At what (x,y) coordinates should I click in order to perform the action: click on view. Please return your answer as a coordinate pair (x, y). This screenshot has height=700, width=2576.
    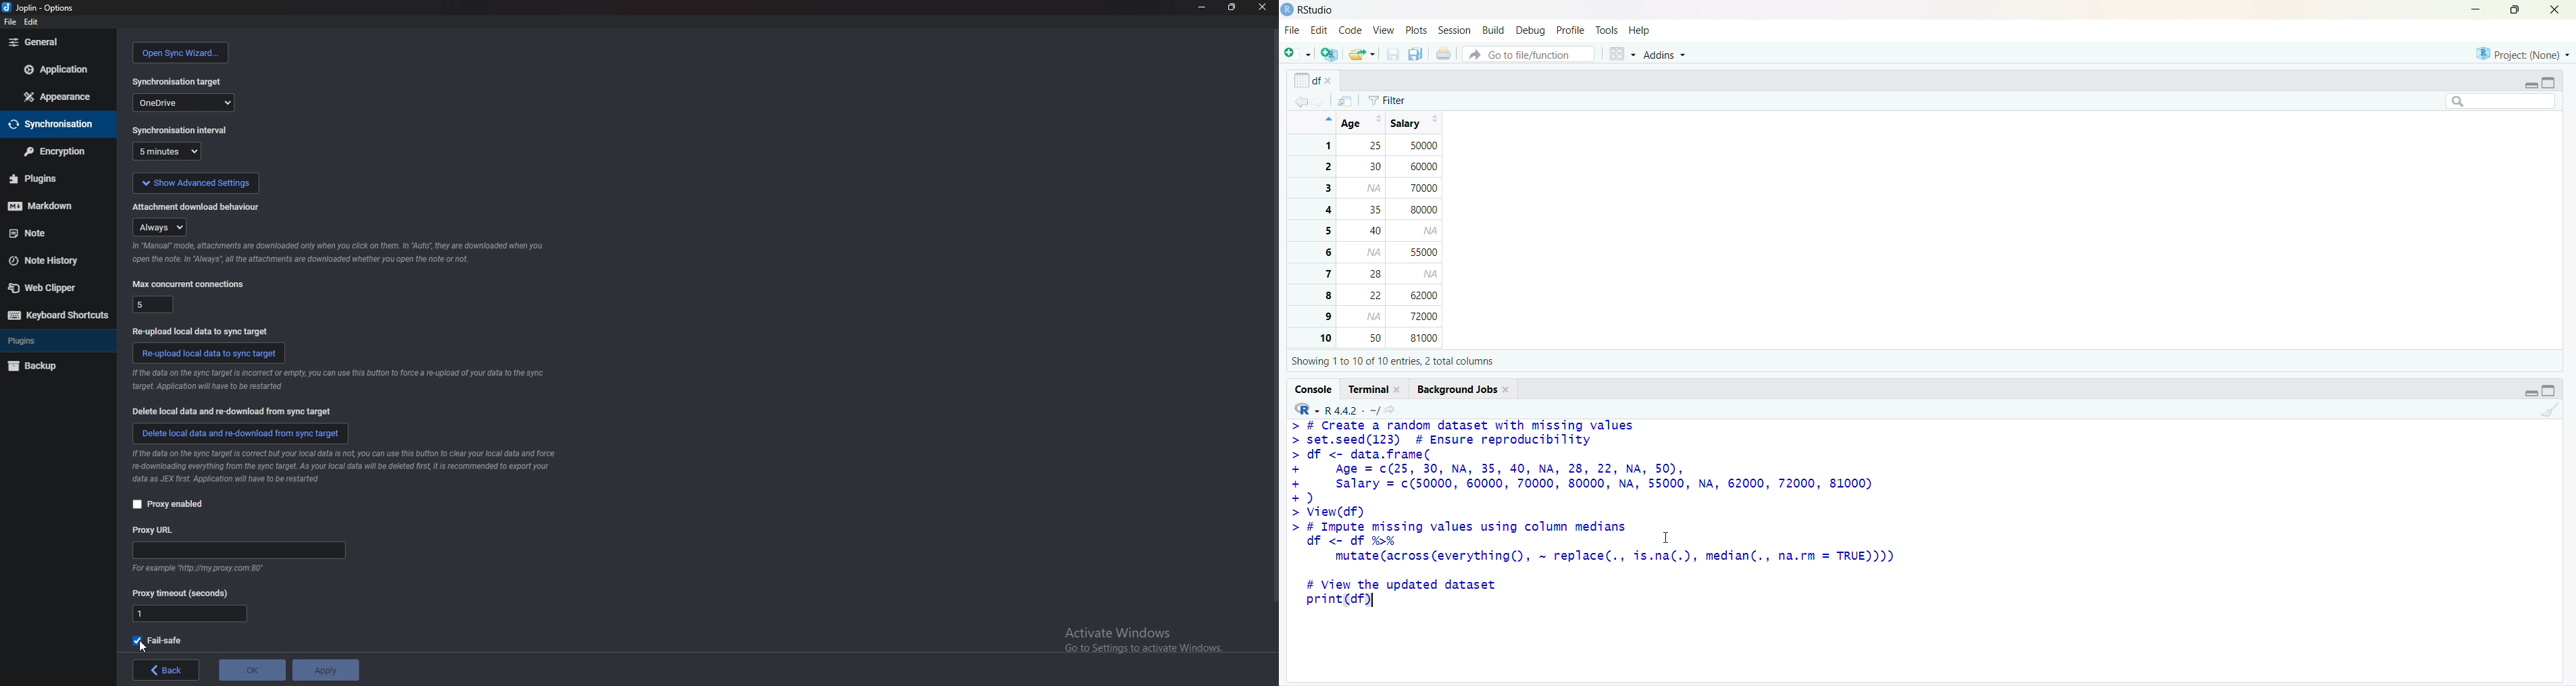
    Looking at the image, I should click on (1383, 30).